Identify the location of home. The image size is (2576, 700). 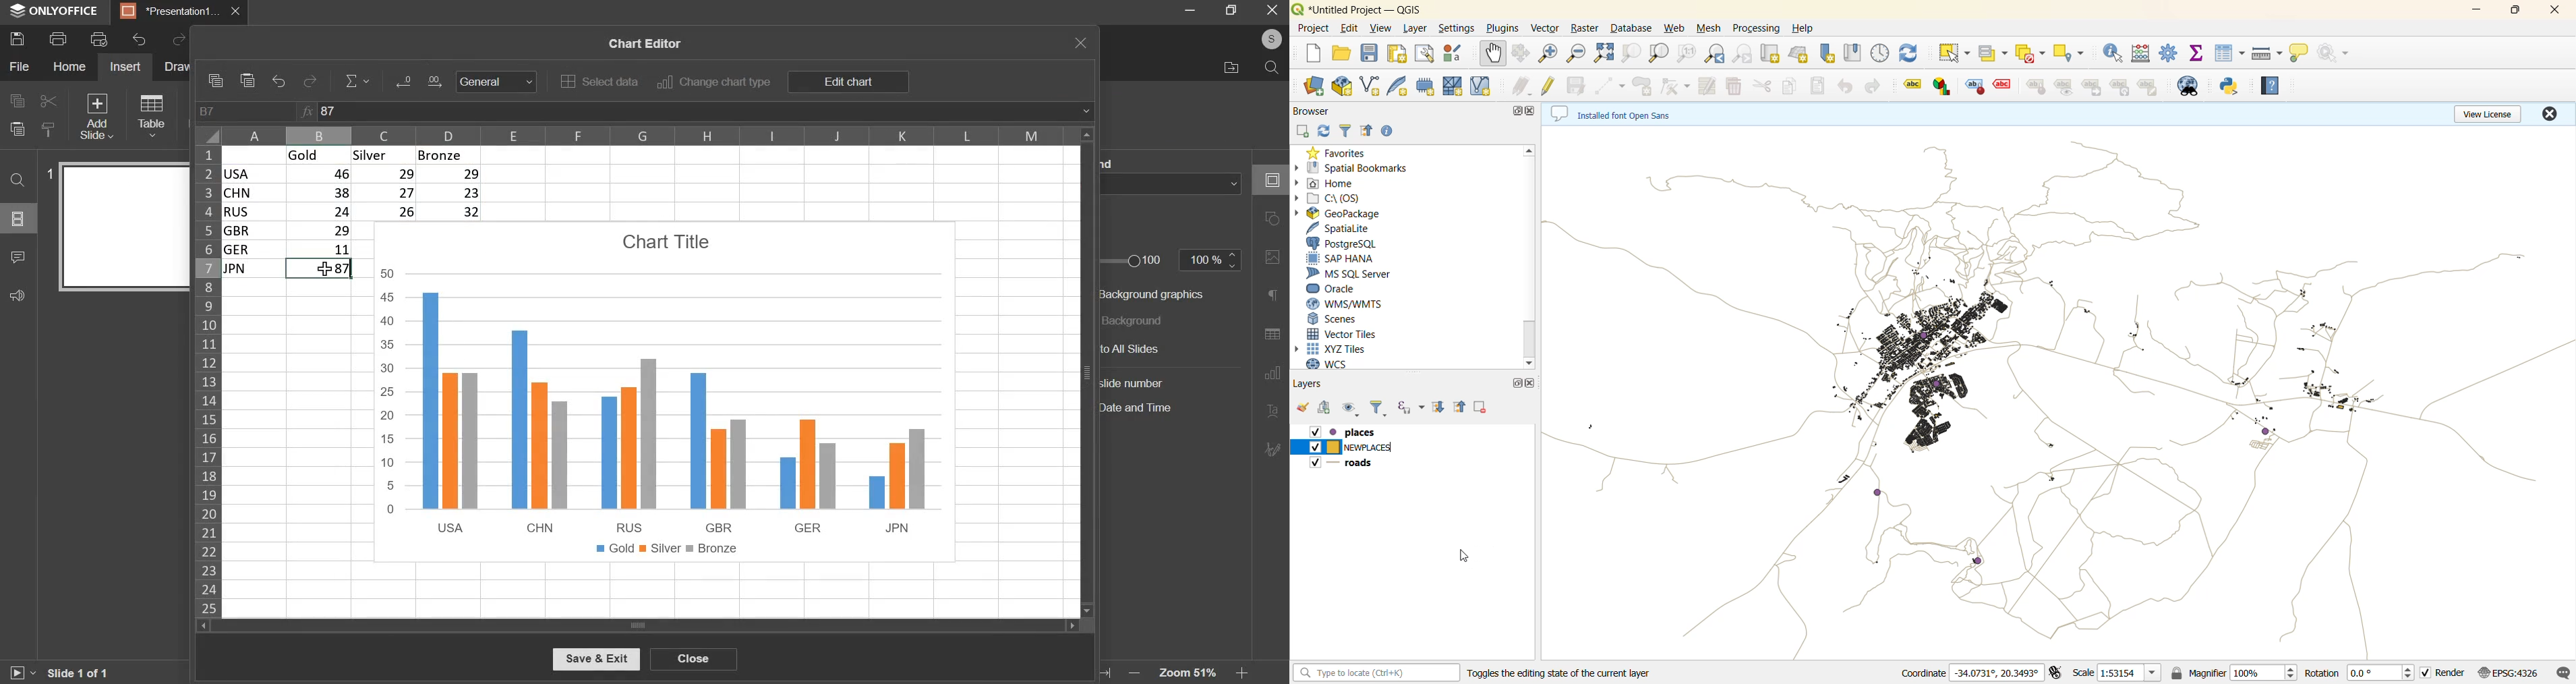
(1337, 182).